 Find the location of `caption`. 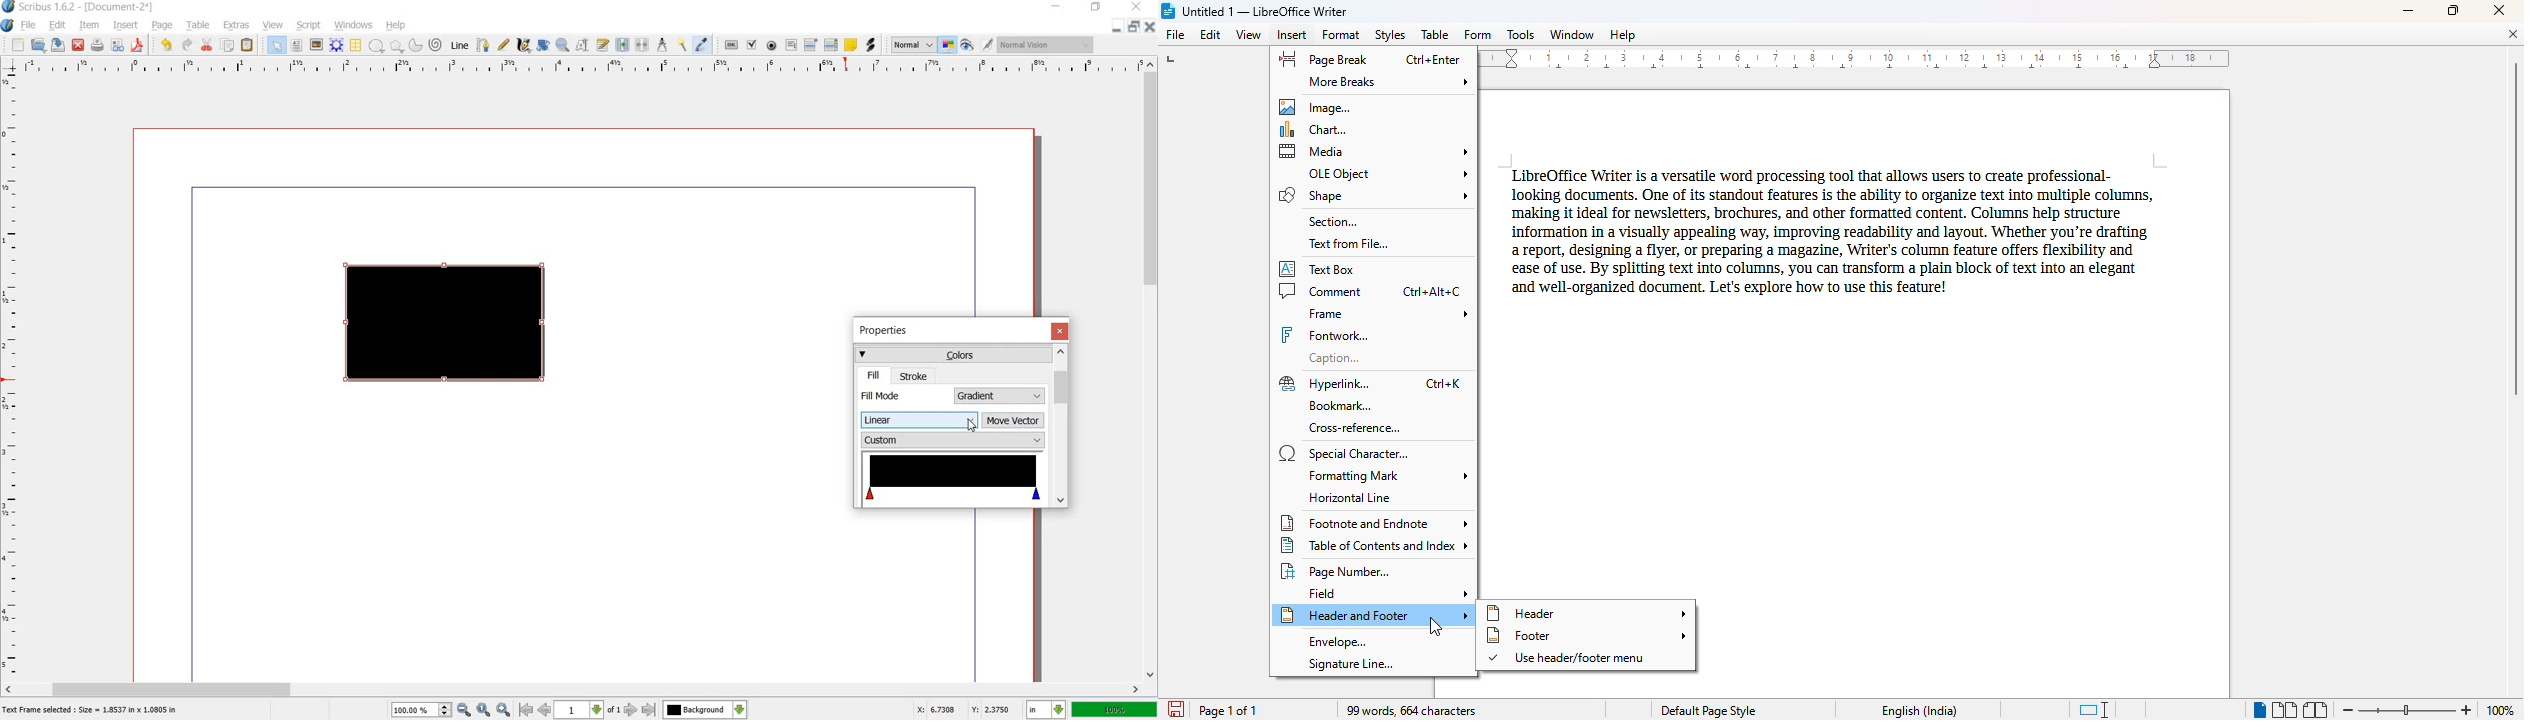

caption is located at coordinates (1339, 357).